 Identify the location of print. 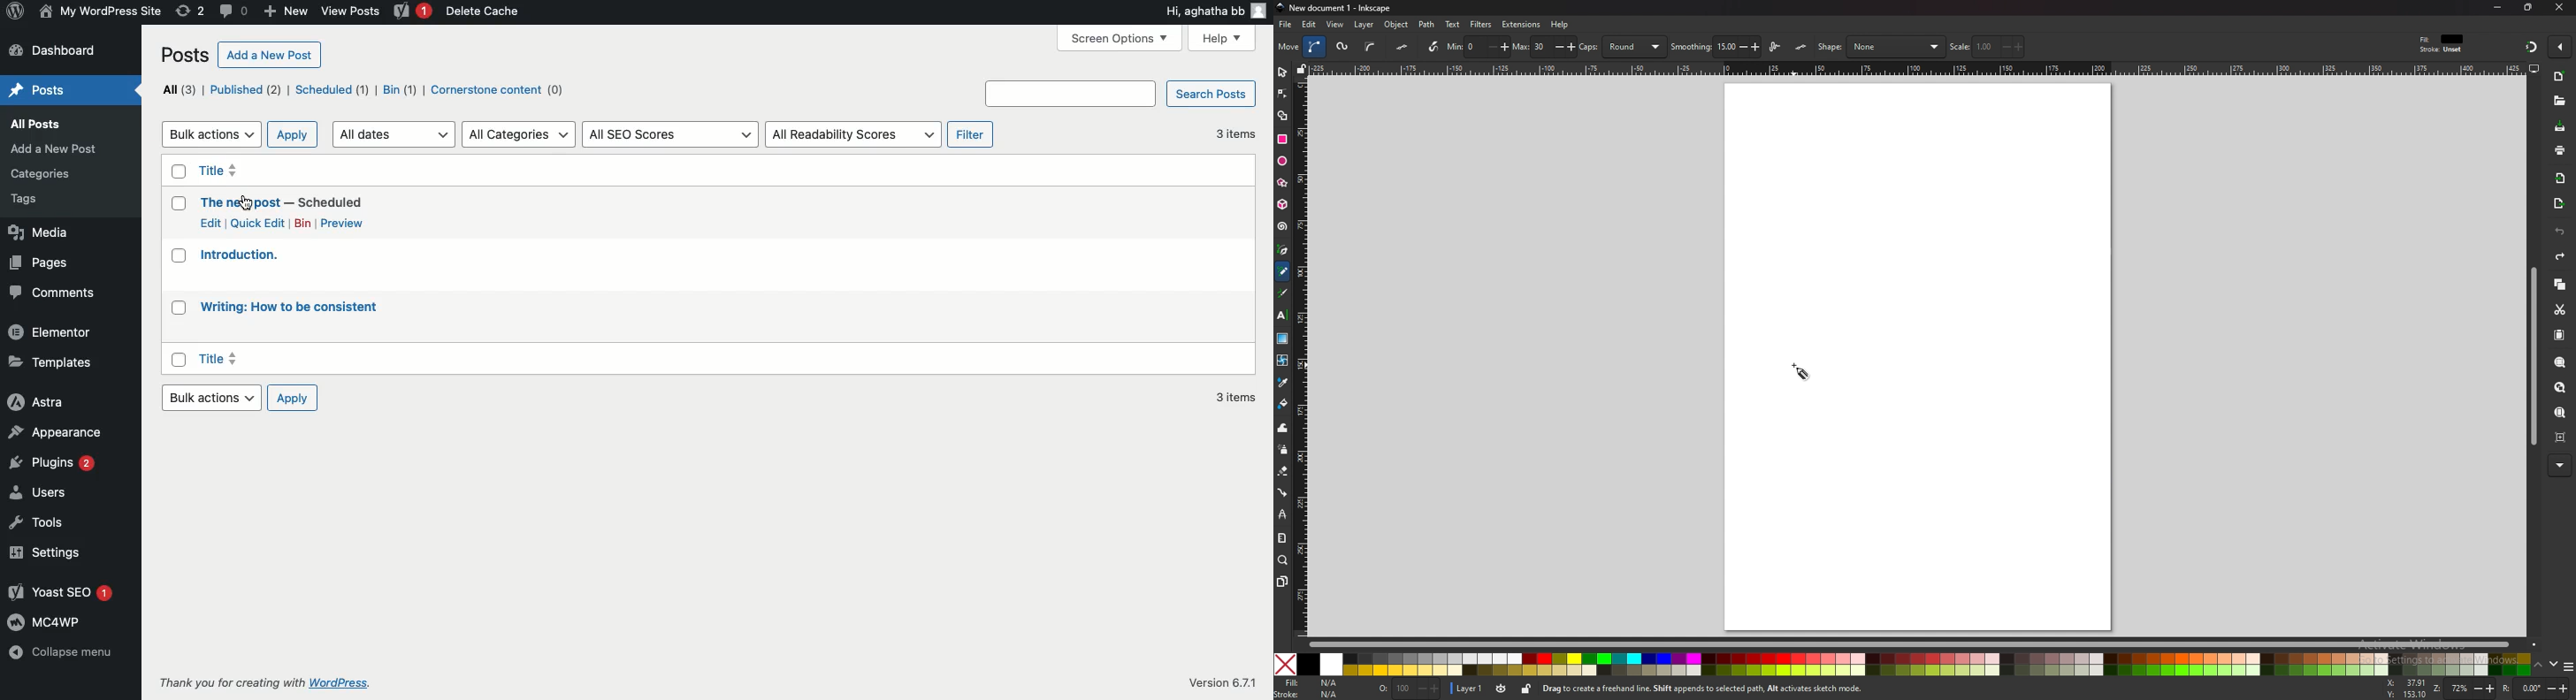
(2558, 150).